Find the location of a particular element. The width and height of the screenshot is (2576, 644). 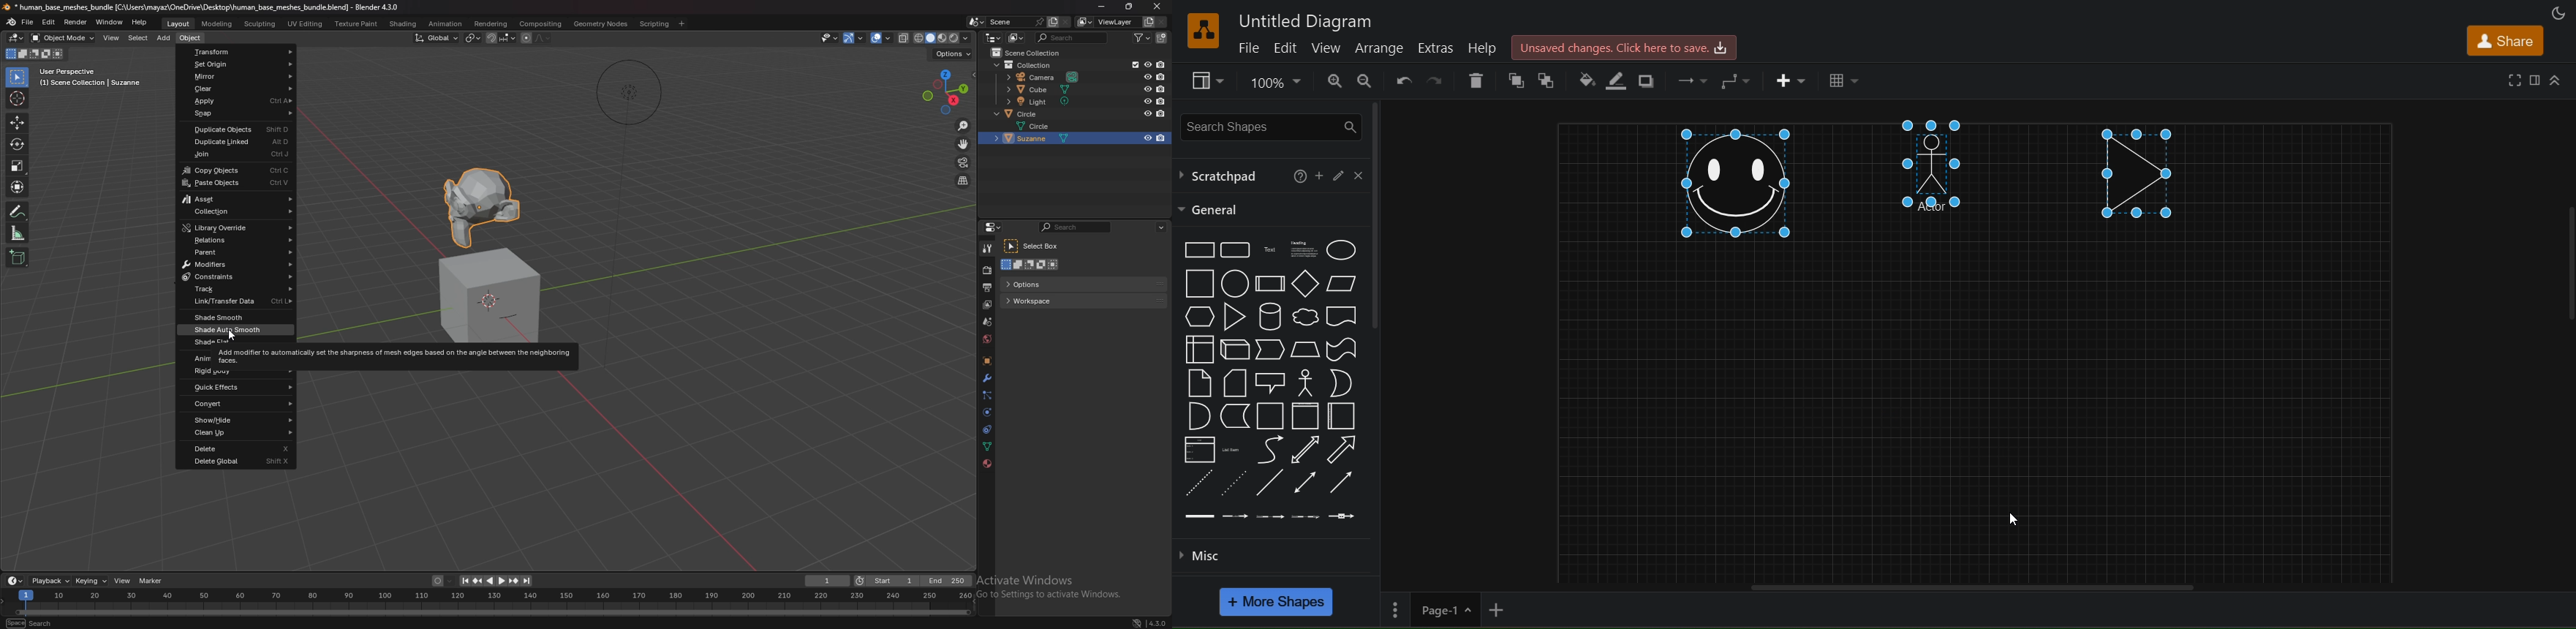

file is located at coordinates (1247, 48).